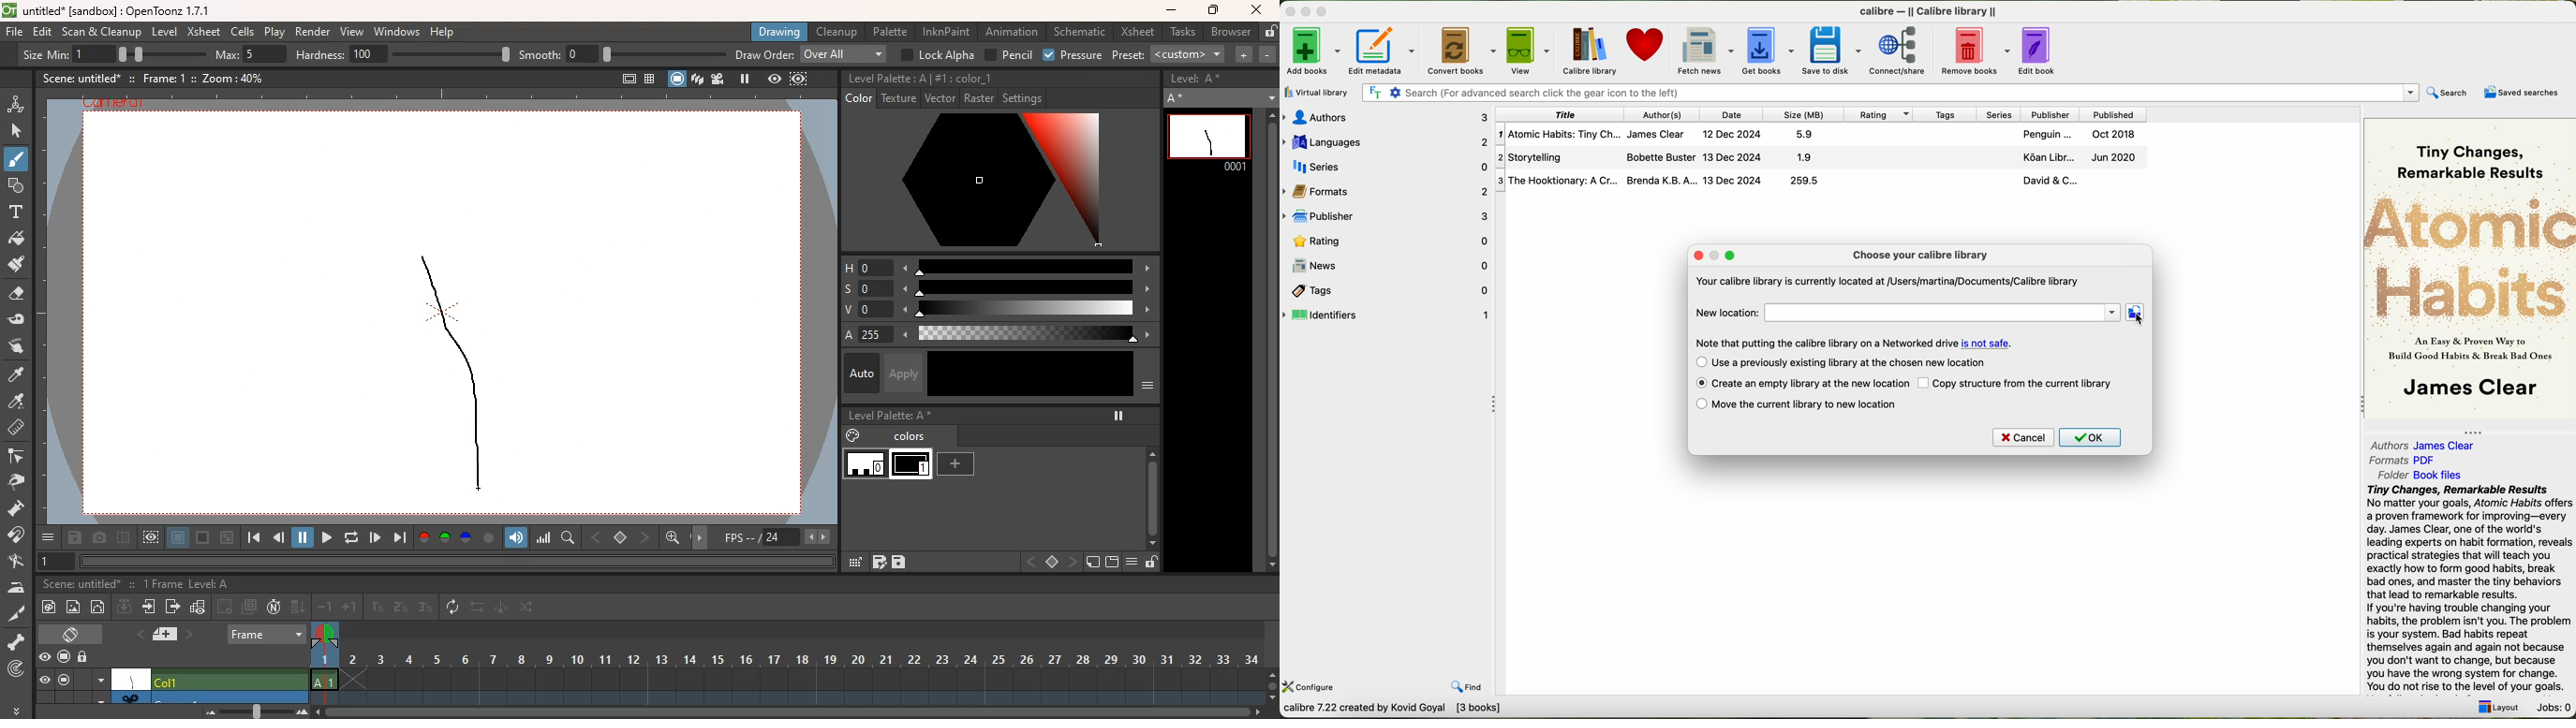 The image size is (2576, 728). Describe the element at coordinates (1073, 55) in the screenshot. I see `pressure` at that location.